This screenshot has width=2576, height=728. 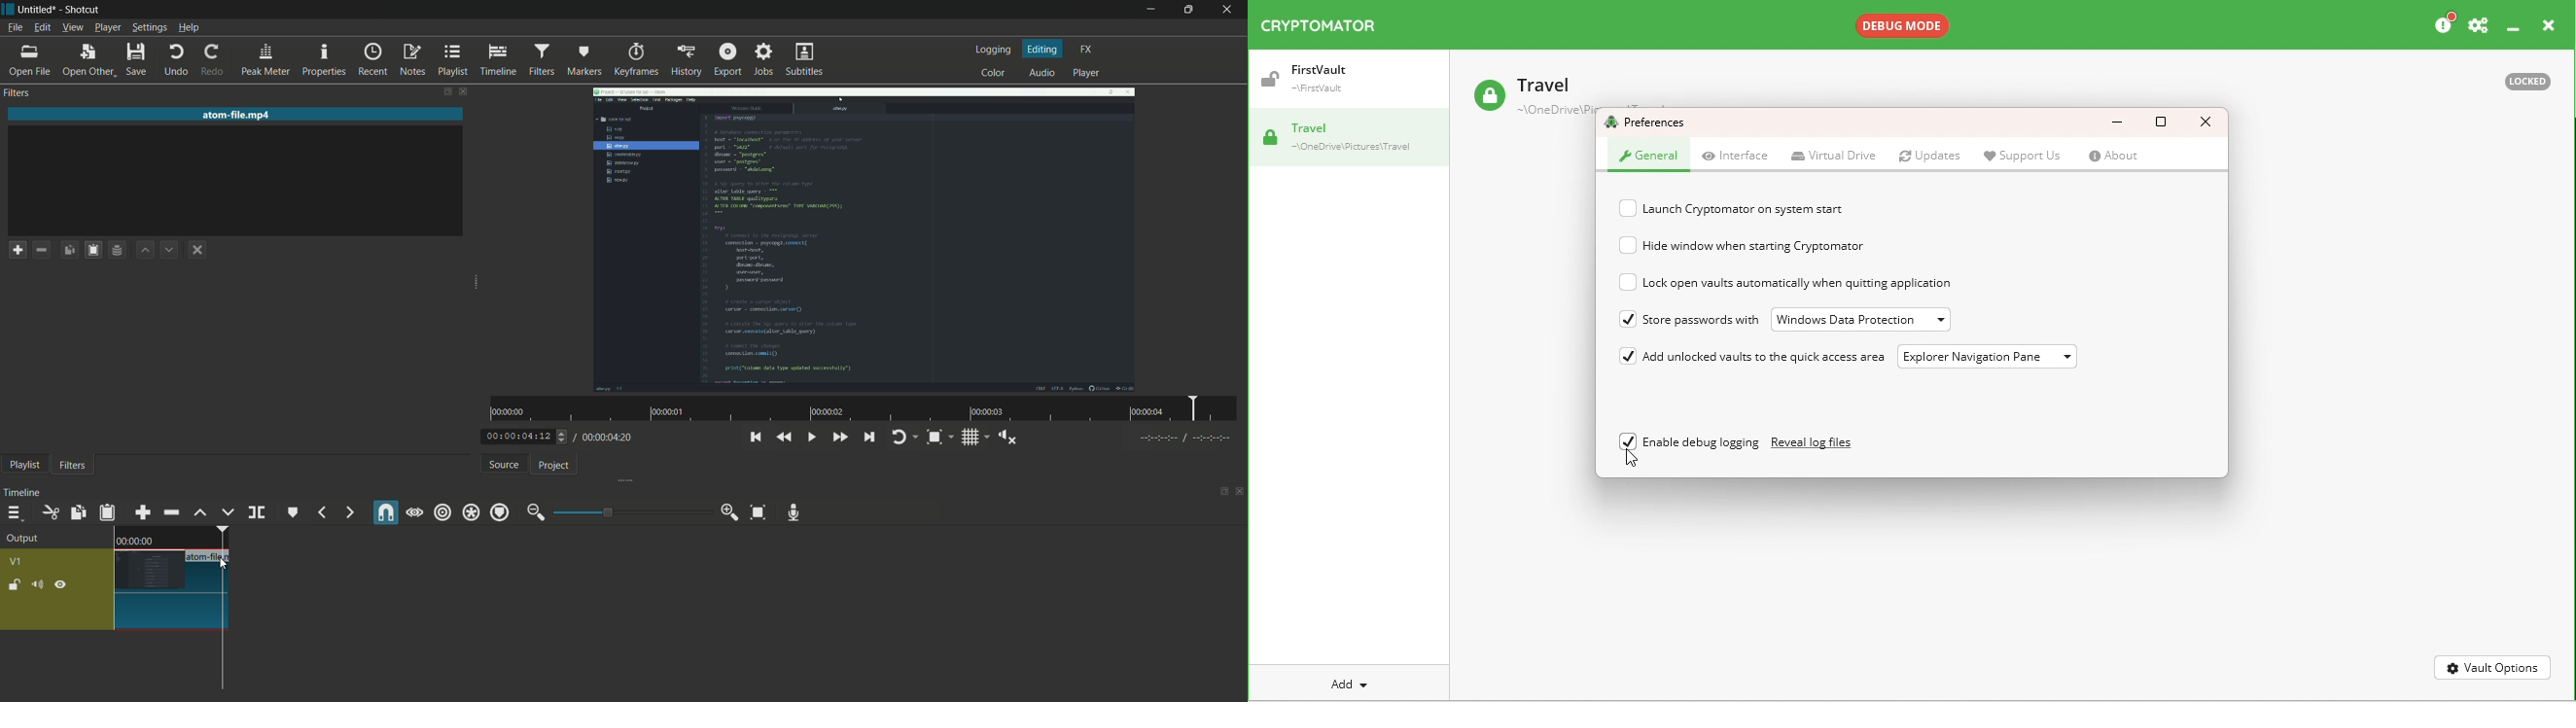 What do you see at coordinates (1042, 49) in the screenshot?
I see `editing` at bounding box center [1042, 49].